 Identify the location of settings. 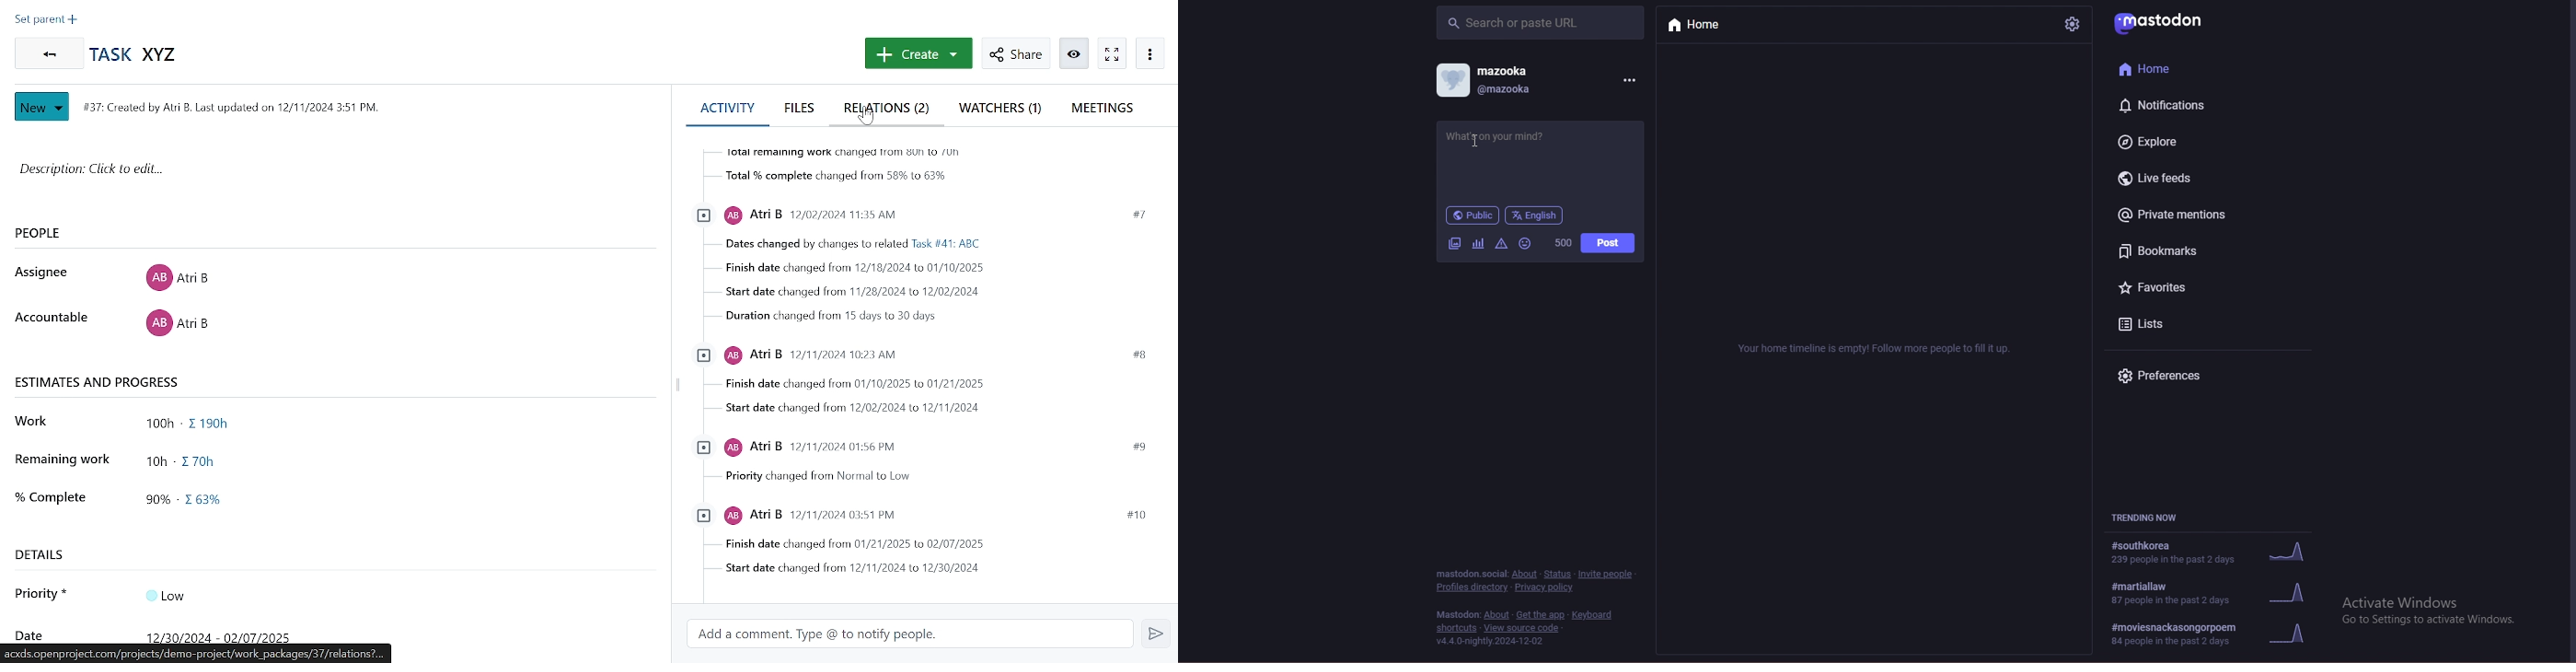
(2071, 24).